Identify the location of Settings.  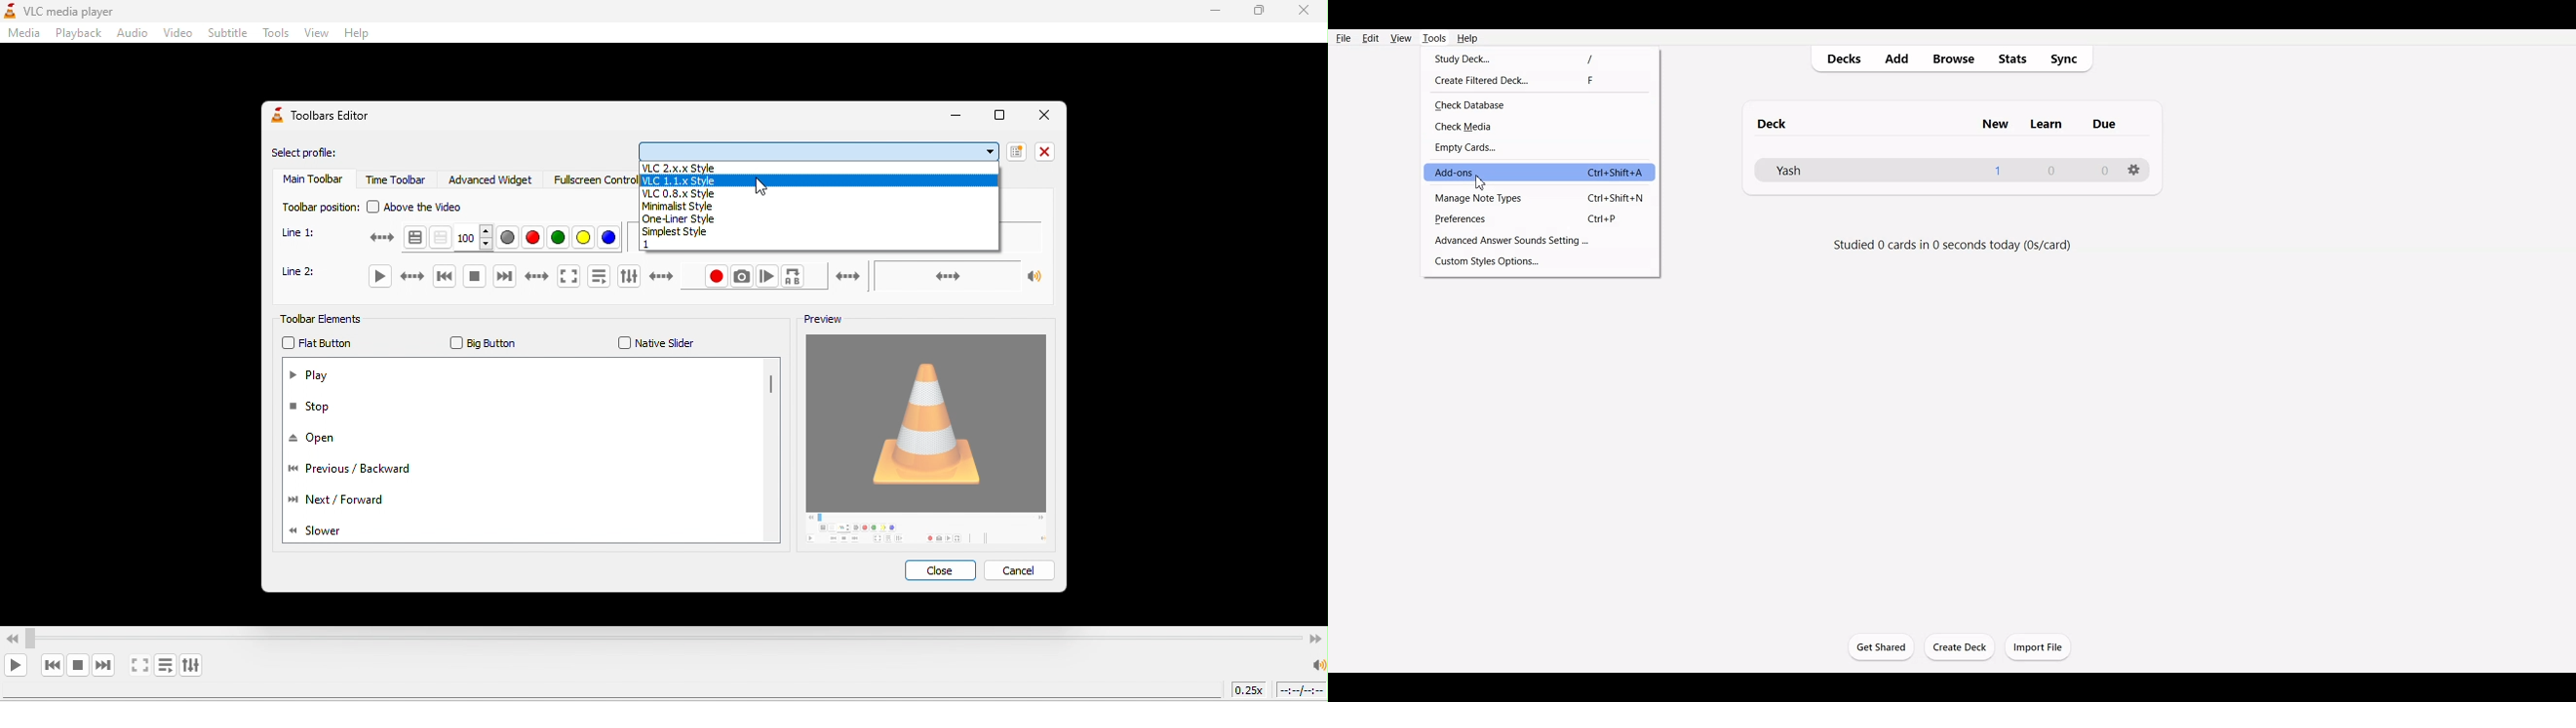
(2134, 171).